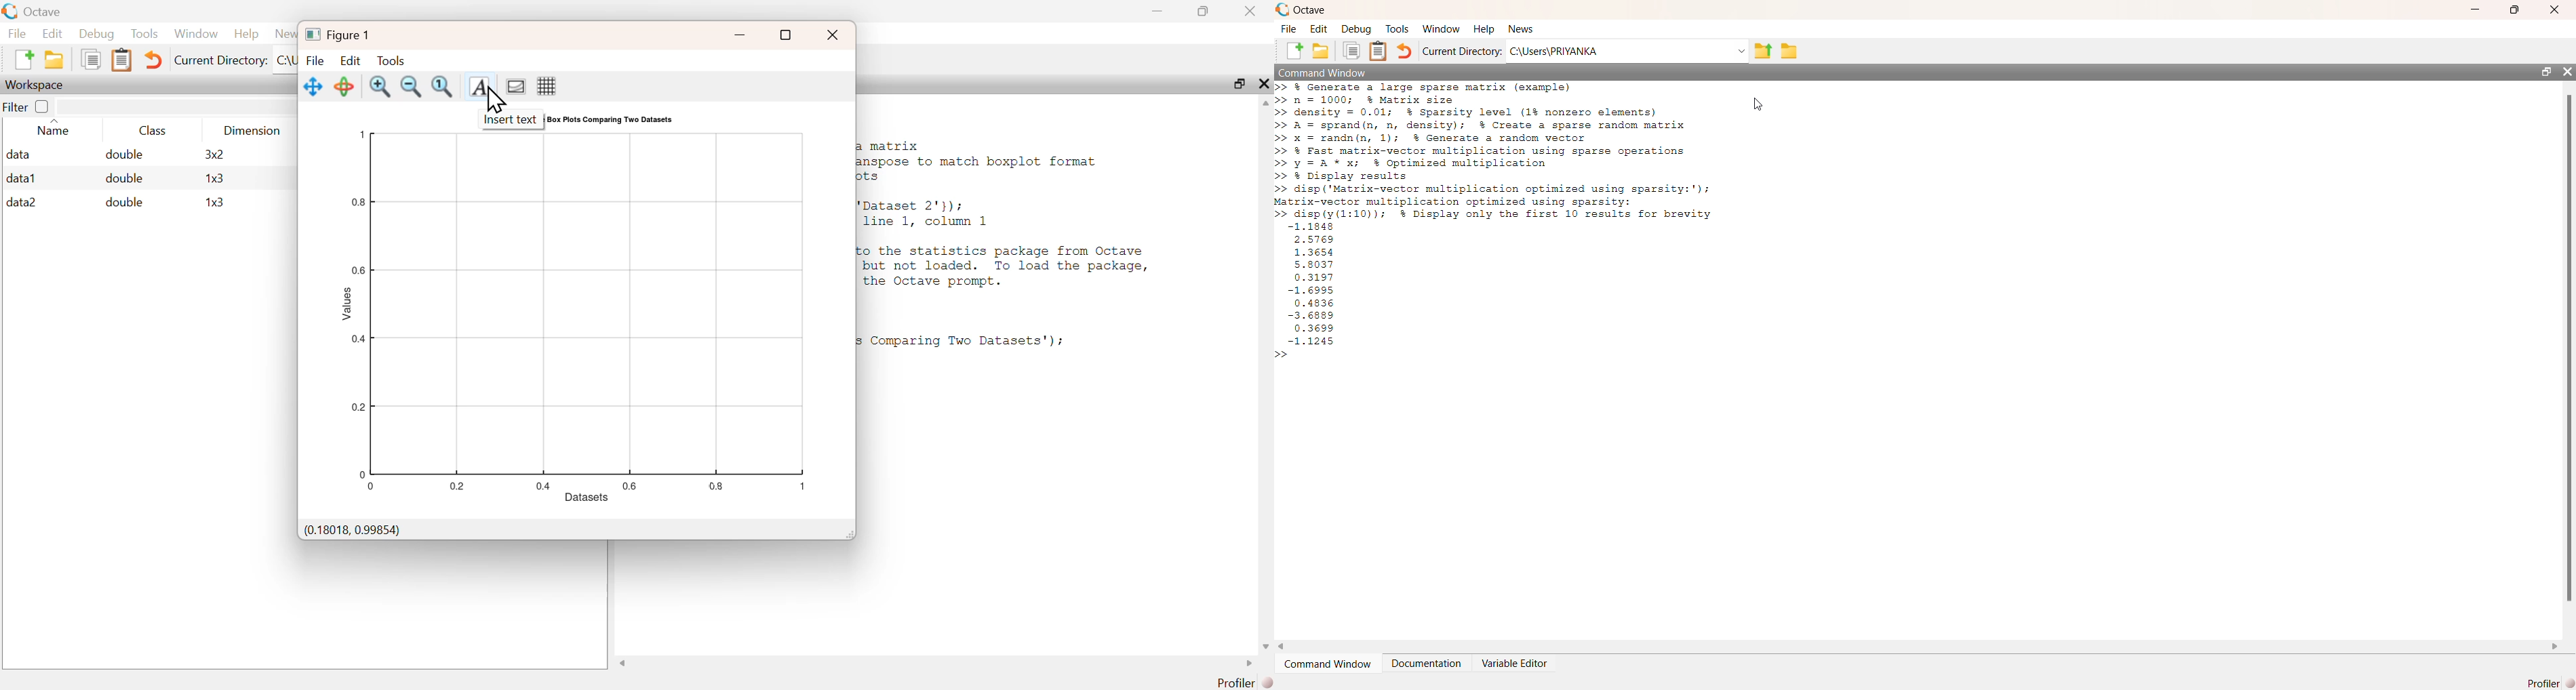  Describe the element at coordinates (54, 129) in the screenshot. I see `Name` at that location.